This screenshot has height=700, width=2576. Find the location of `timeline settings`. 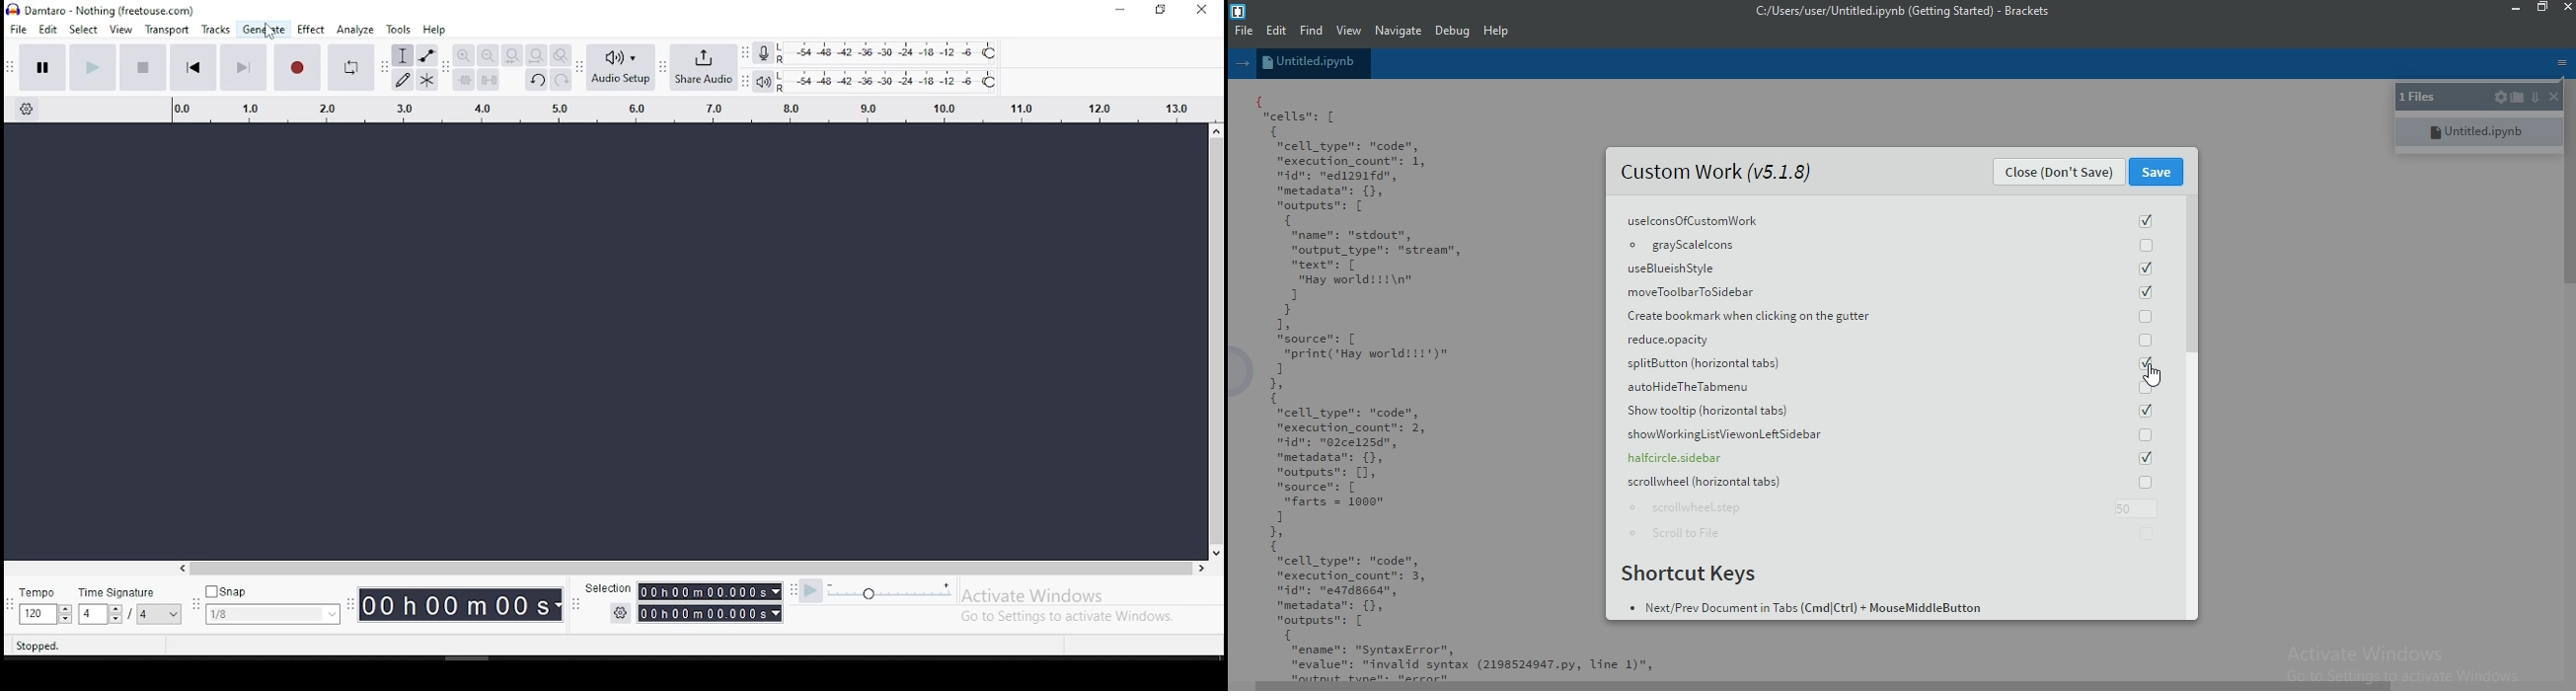

timeline settings is located at coordinates (30, 109).